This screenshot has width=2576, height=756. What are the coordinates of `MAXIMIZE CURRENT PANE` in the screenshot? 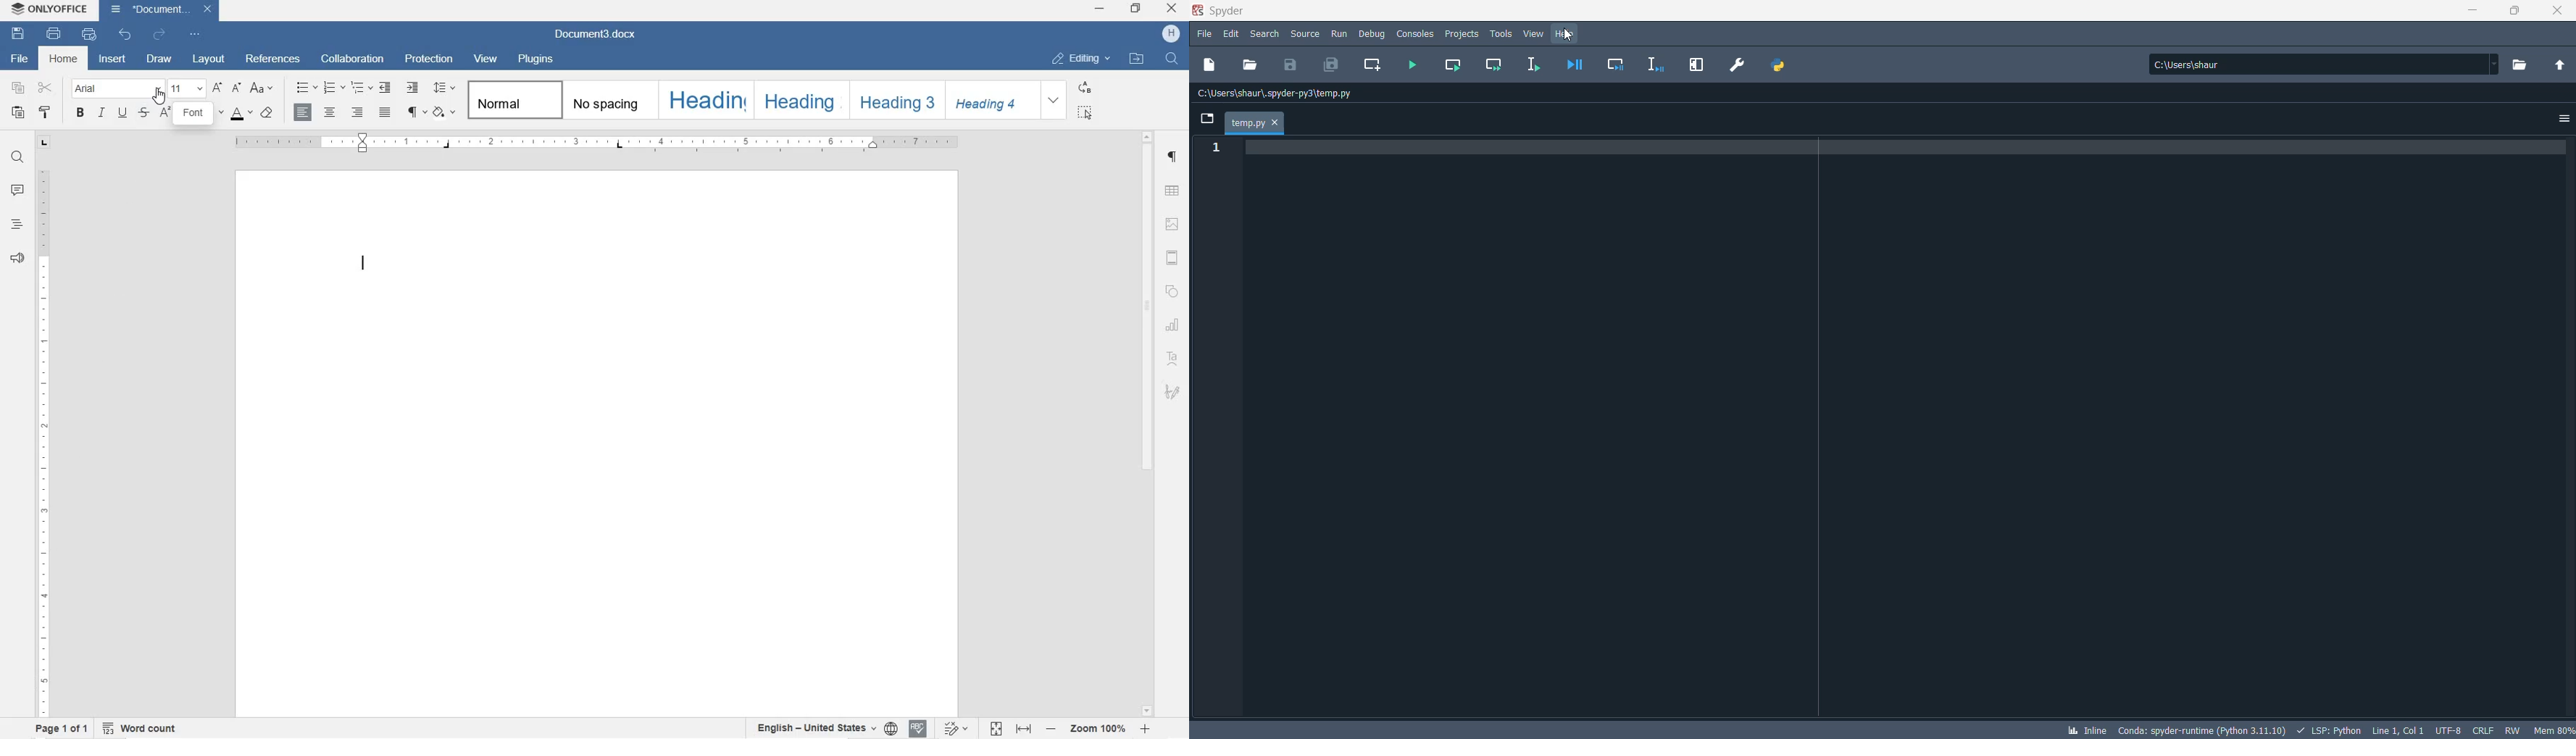 It's located at (1698, 65).